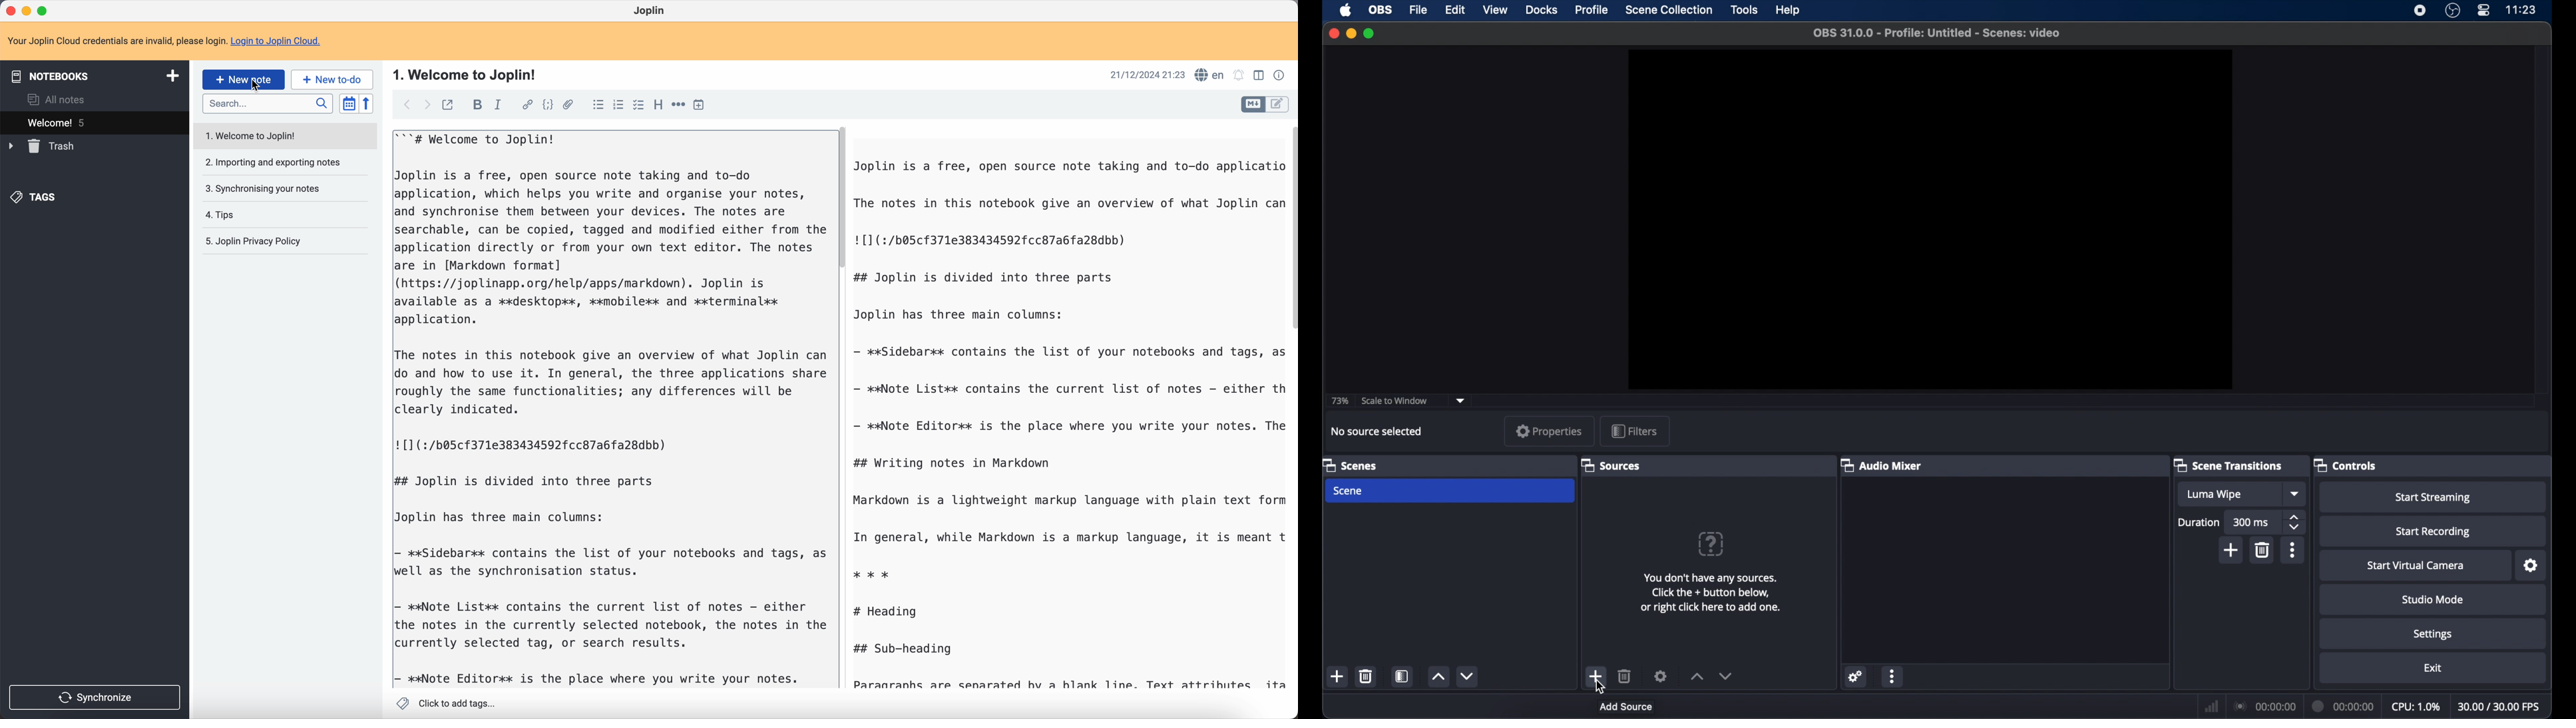 This screenshot has width=2576, height=728. What do you see at coordinates (2416, 707) in the screenshot?
I see `cpu` at bounding box center [2416, 707].